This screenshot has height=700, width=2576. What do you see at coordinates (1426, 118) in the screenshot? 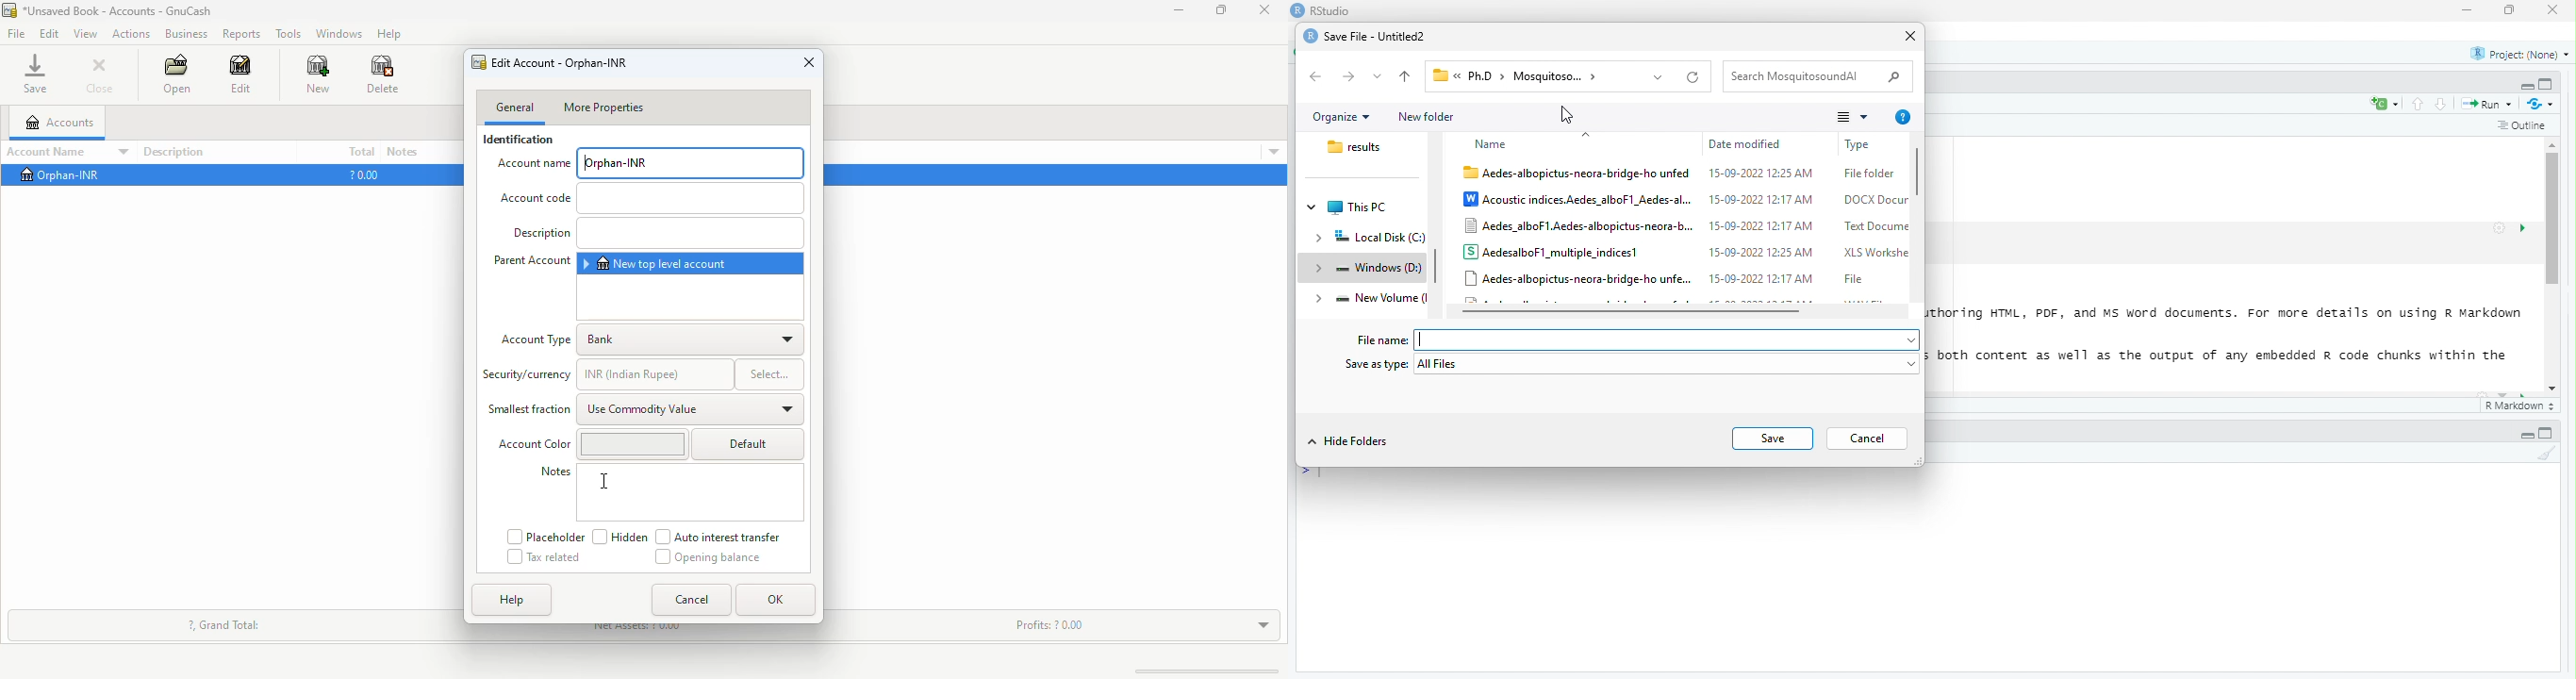
I see `New folder` at bounding box center [1426, 118].